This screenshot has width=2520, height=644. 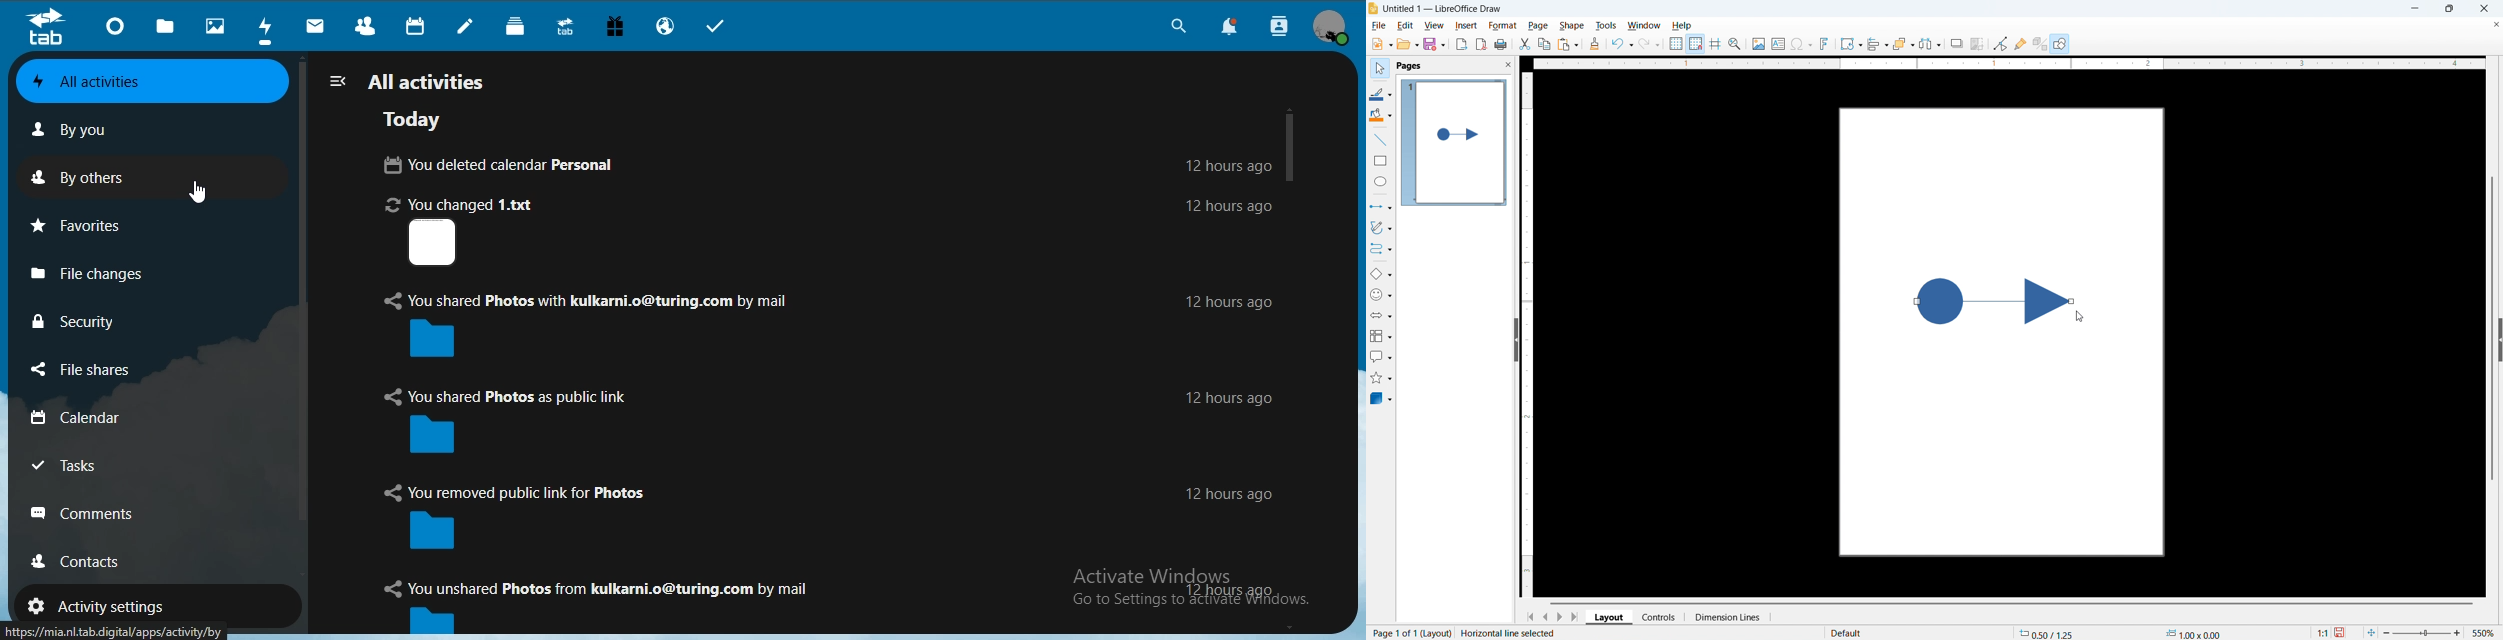 What do you see at coordinates (1931, 44) in the screenshot?
I see `Select at least three objects to distribute` at bounding box center [1931, 44].